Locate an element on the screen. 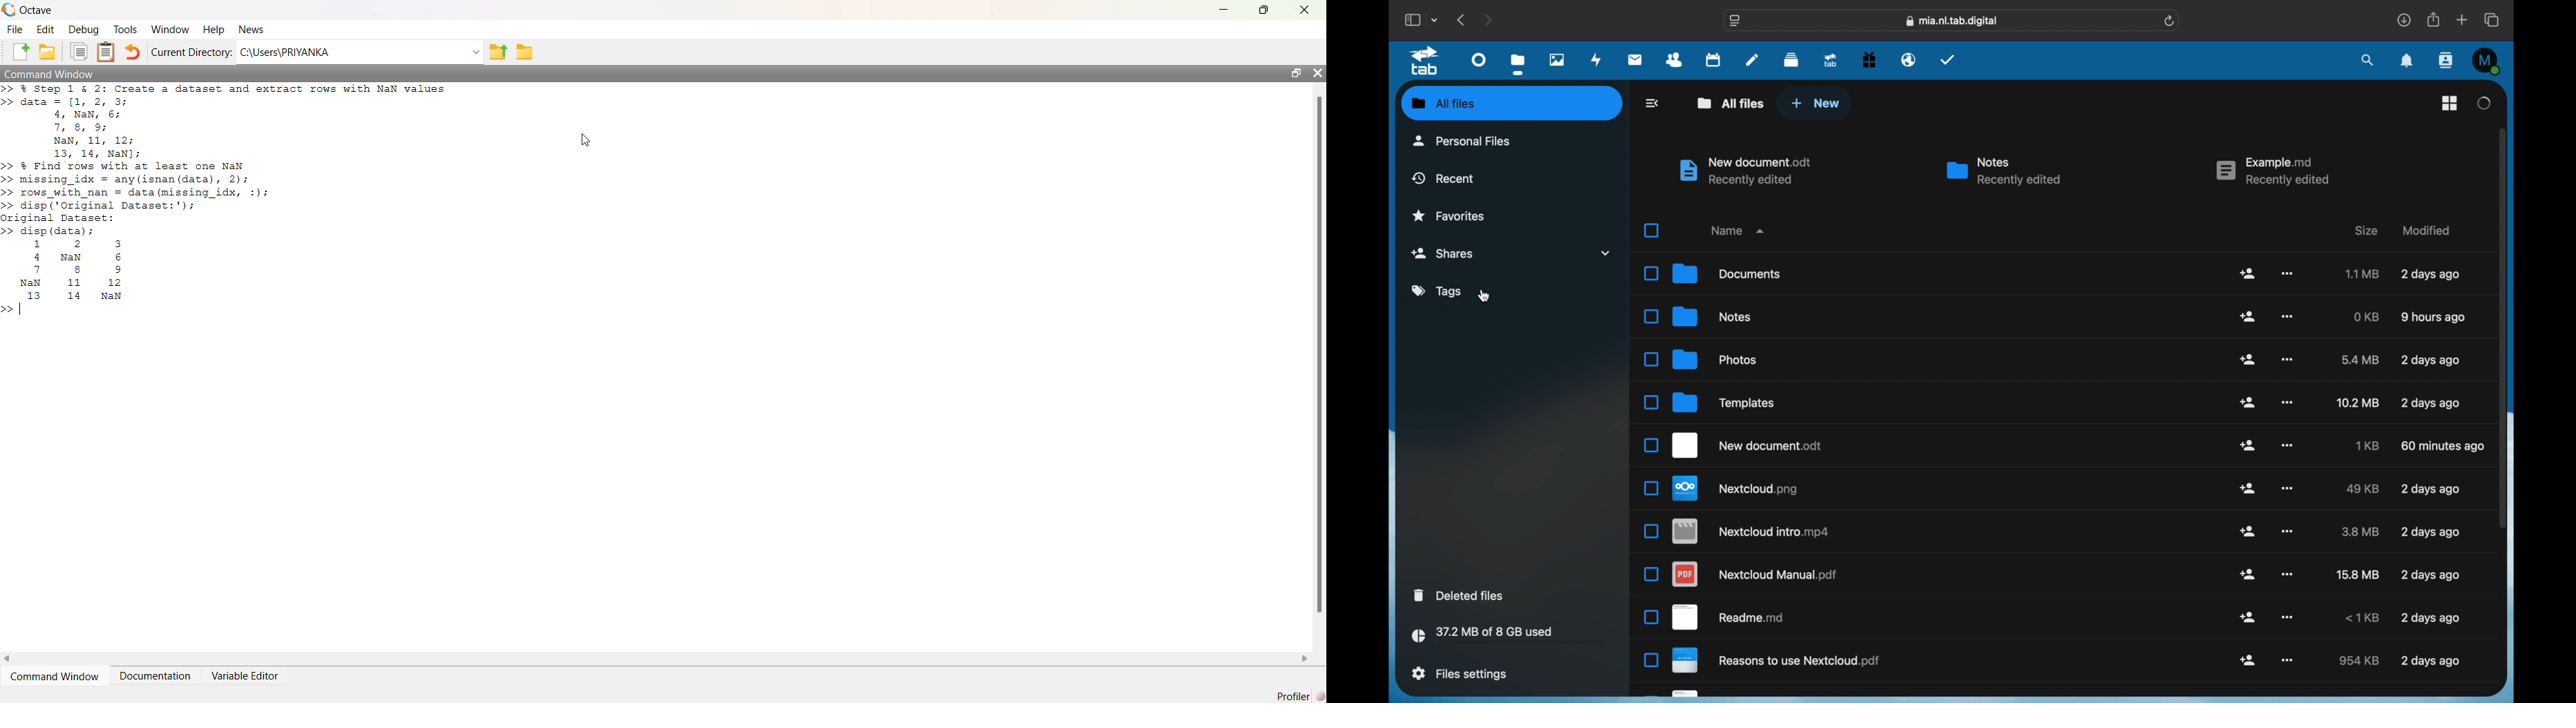  share is located at coordinates (2248, 574).